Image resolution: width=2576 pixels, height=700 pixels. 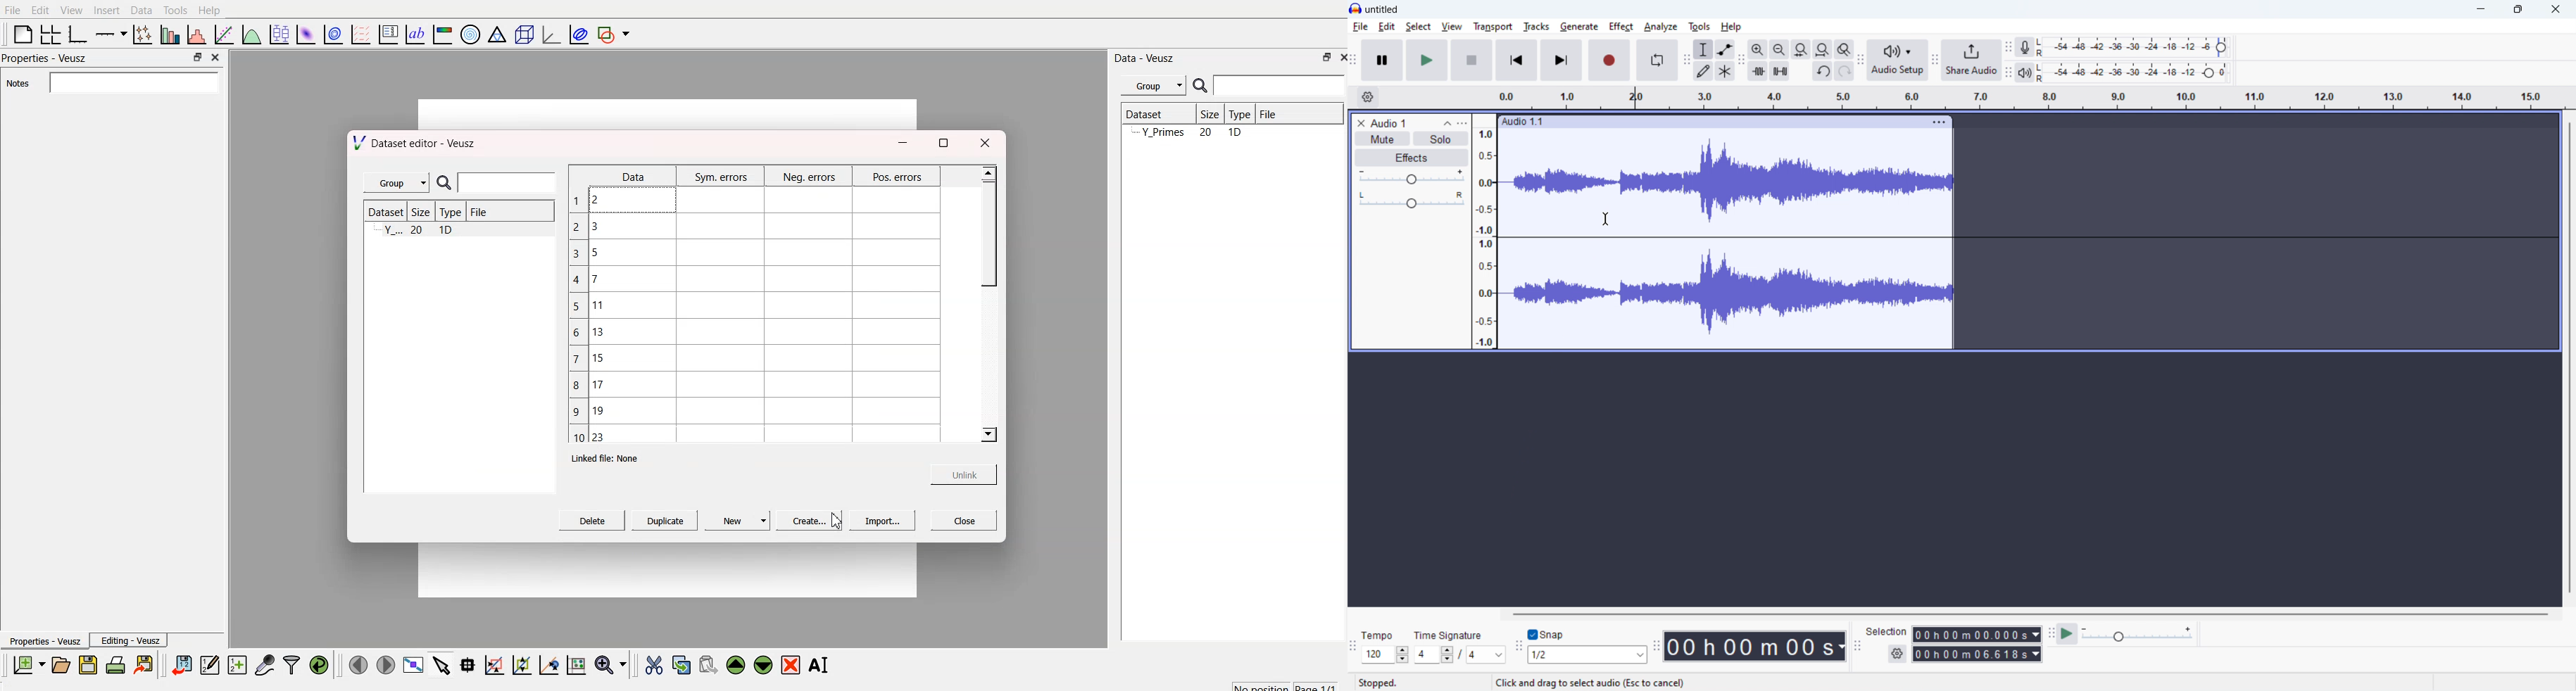 I want to click on plot box plots, so click(x=277, y=34).